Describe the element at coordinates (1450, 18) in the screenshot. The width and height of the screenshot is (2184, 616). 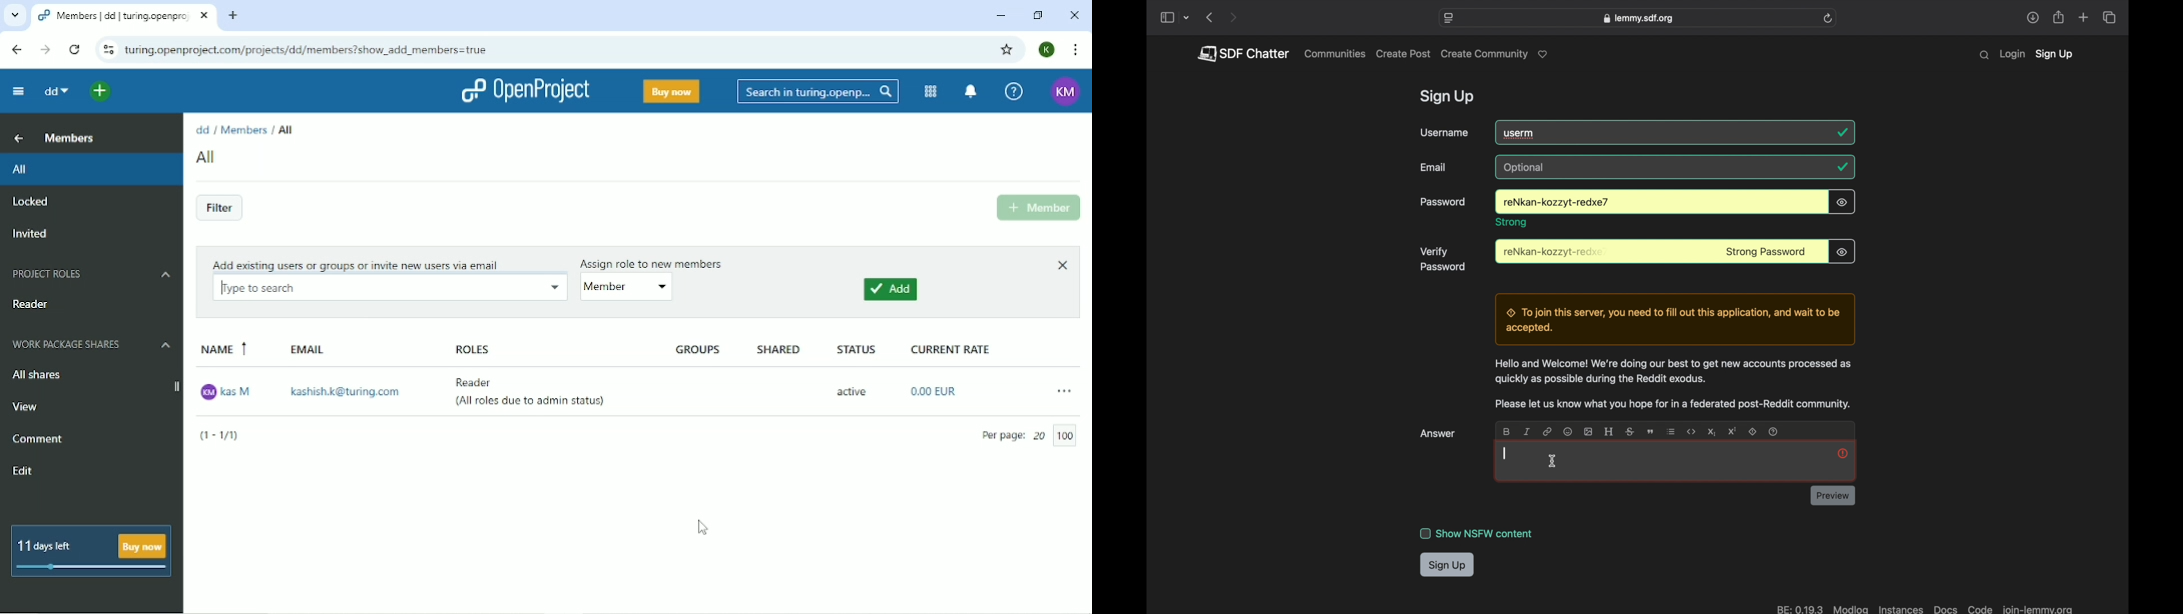
I see `website settings` at that location.